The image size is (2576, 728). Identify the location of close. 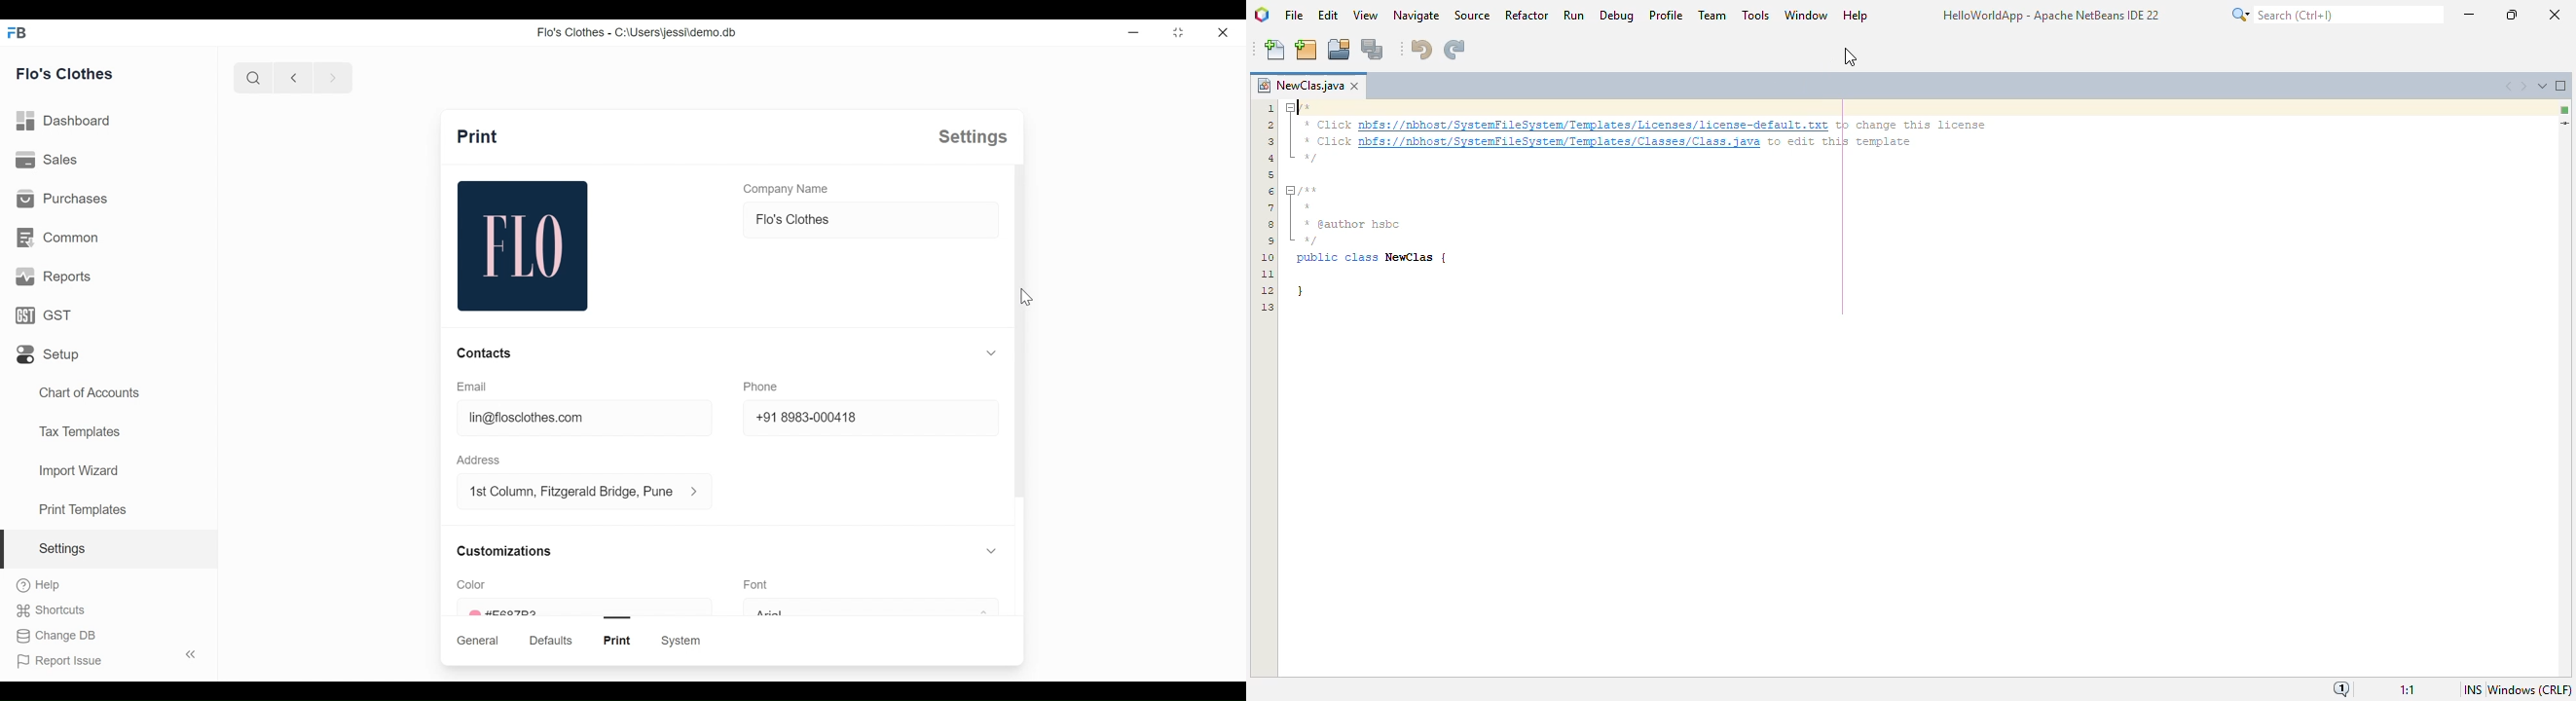
(1222, 32).